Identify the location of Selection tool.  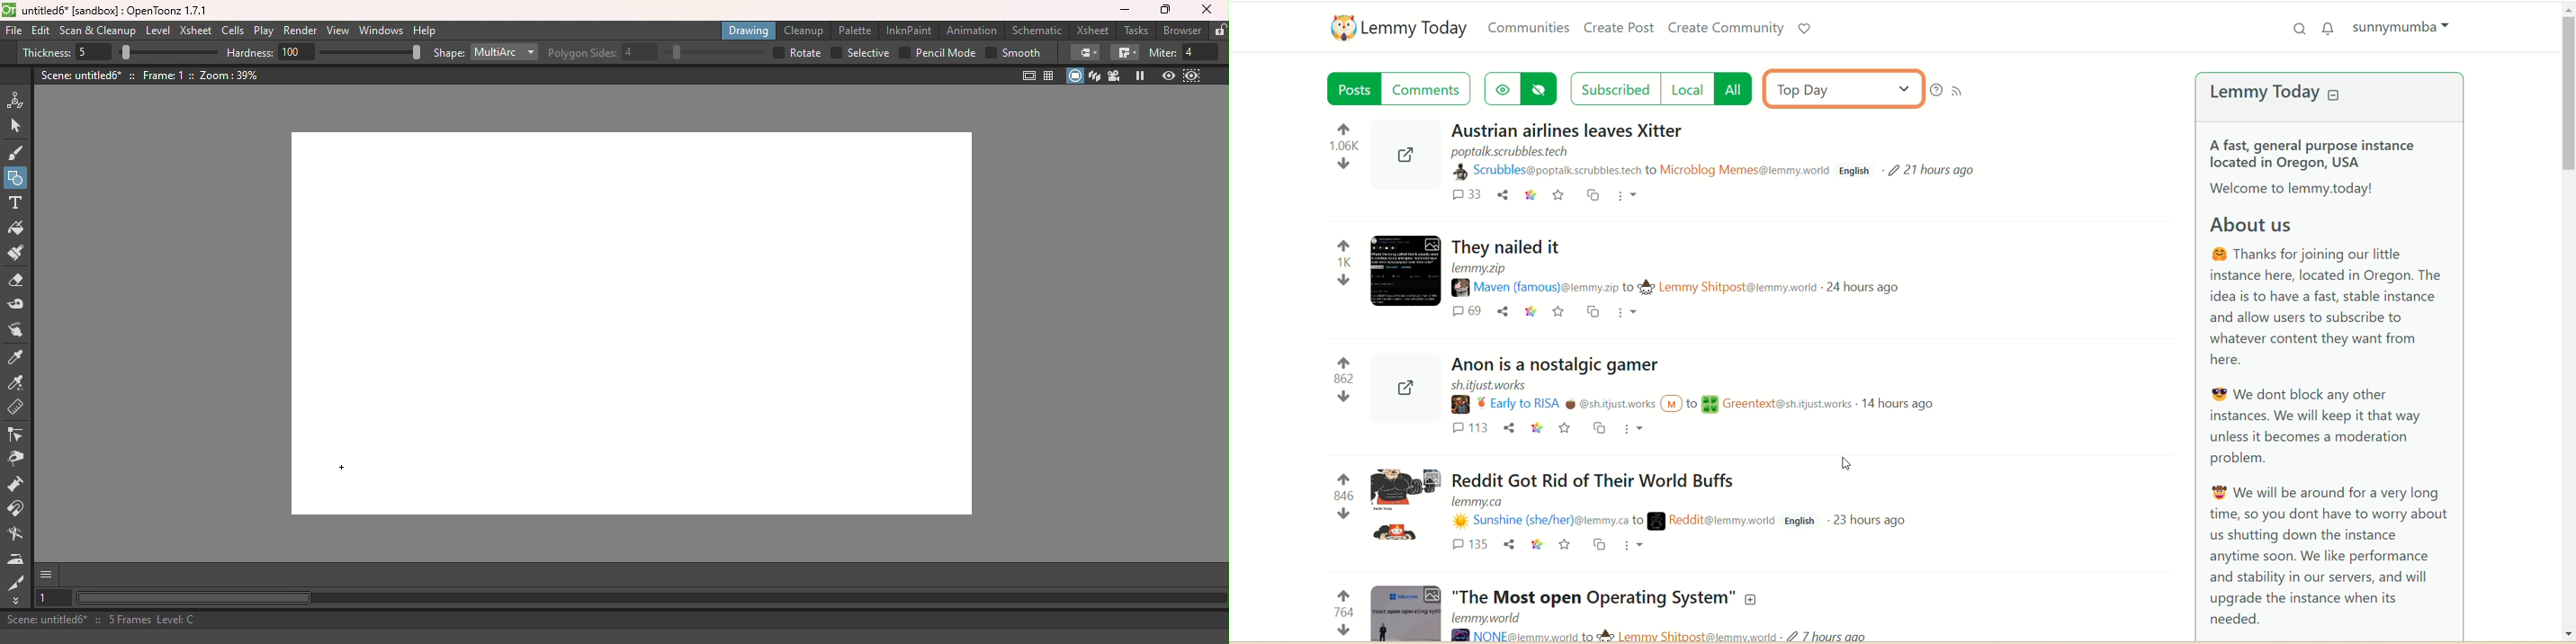
(21, 127).